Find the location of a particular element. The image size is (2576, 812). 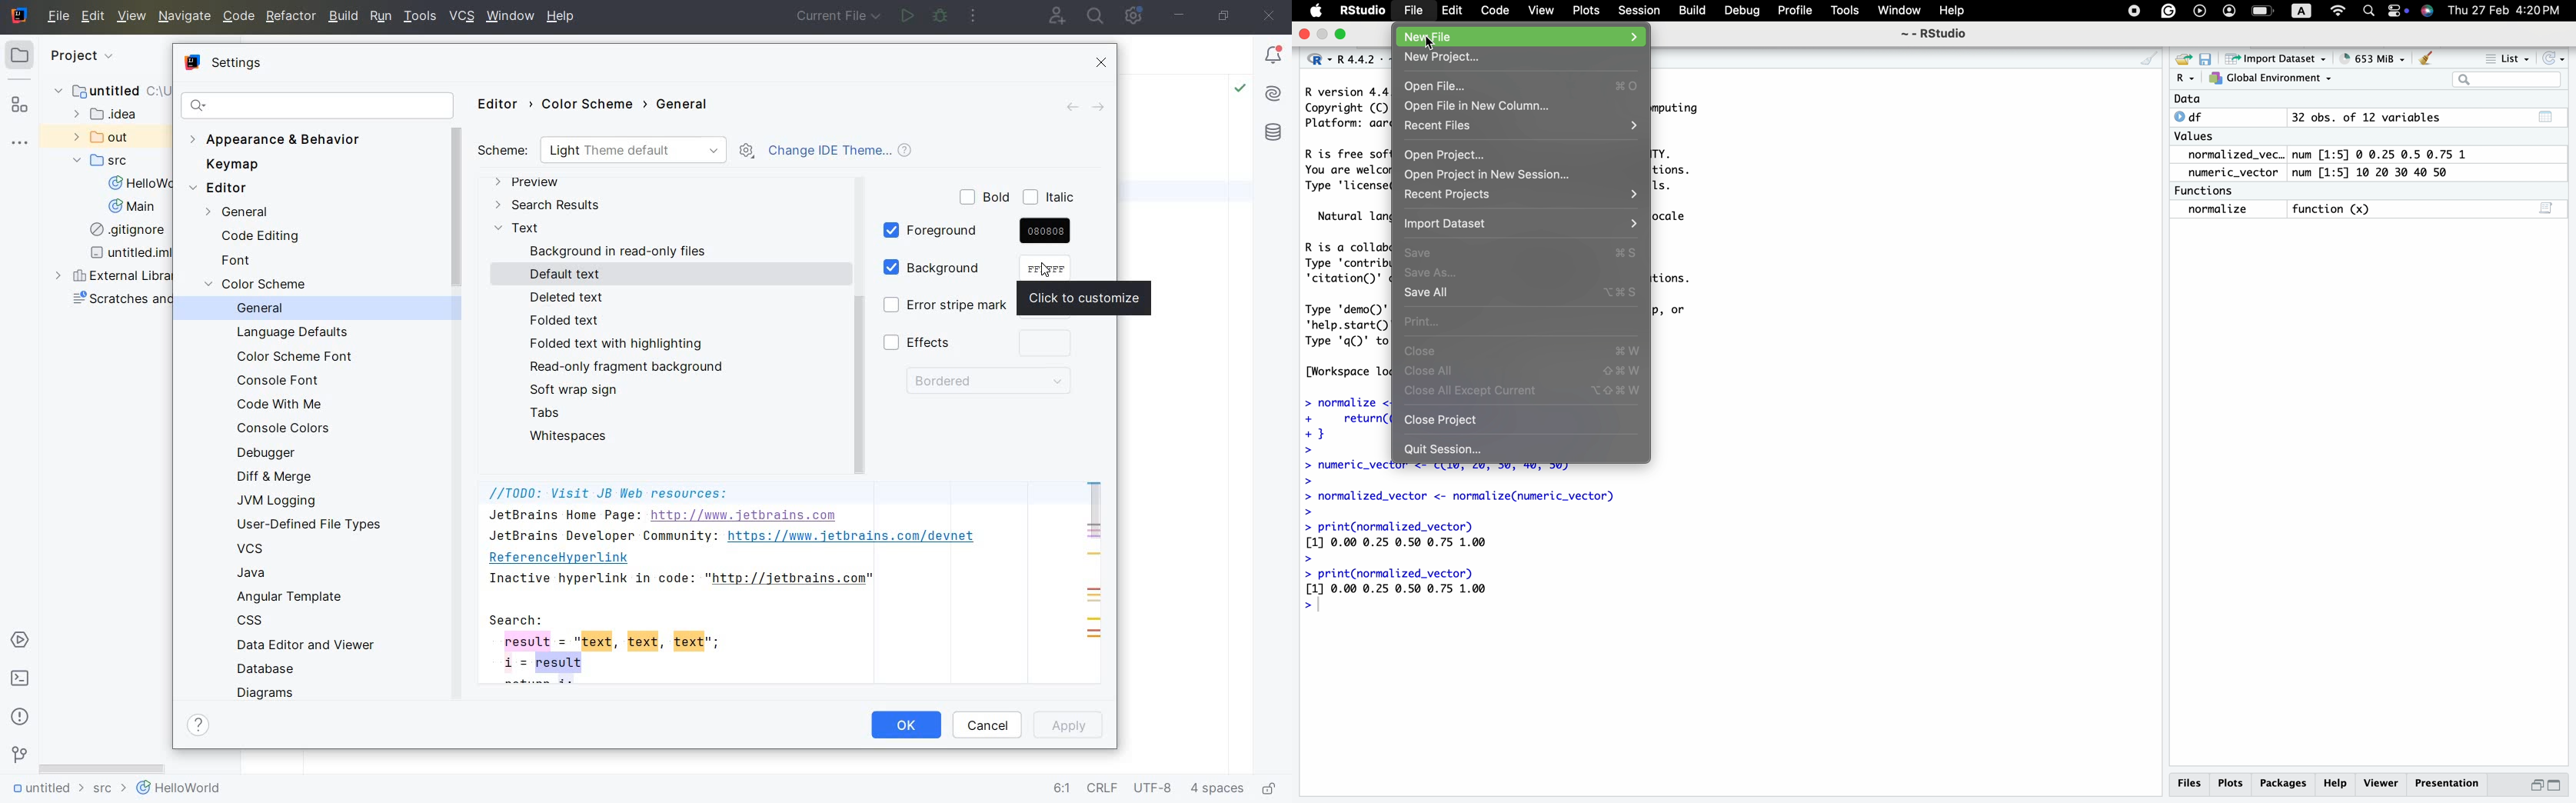

~~ RStudio is located at coordinates (1934, 37).